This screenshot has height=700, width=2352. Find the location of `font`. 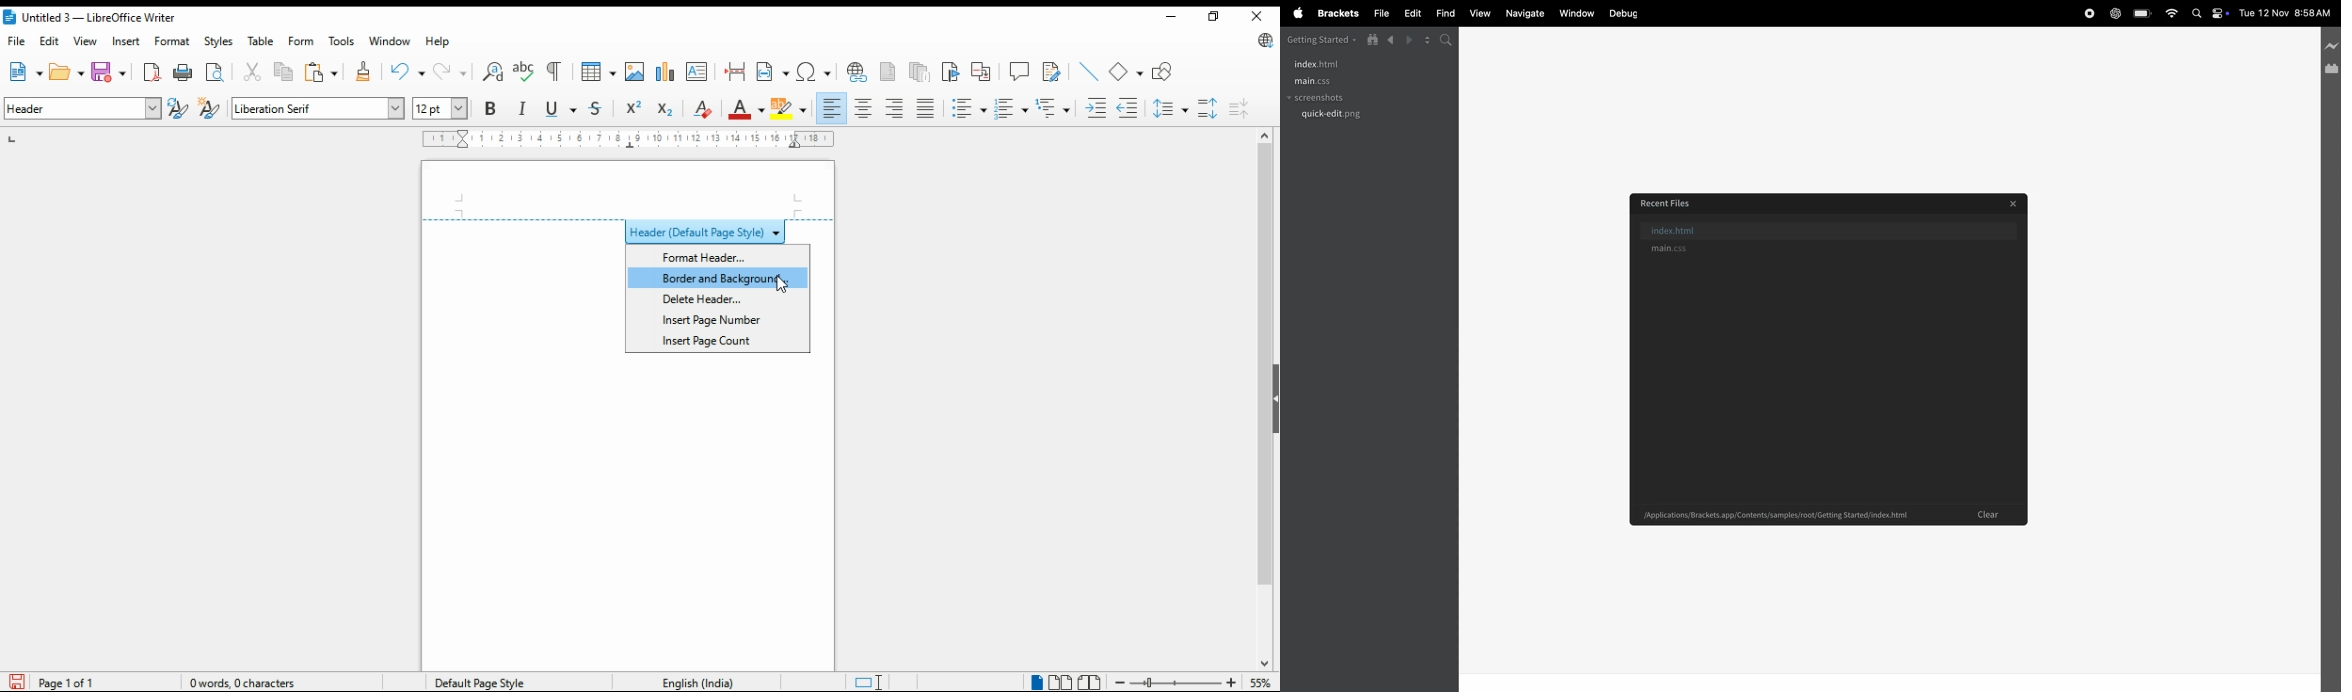

font is located at coordinates (318, 109).